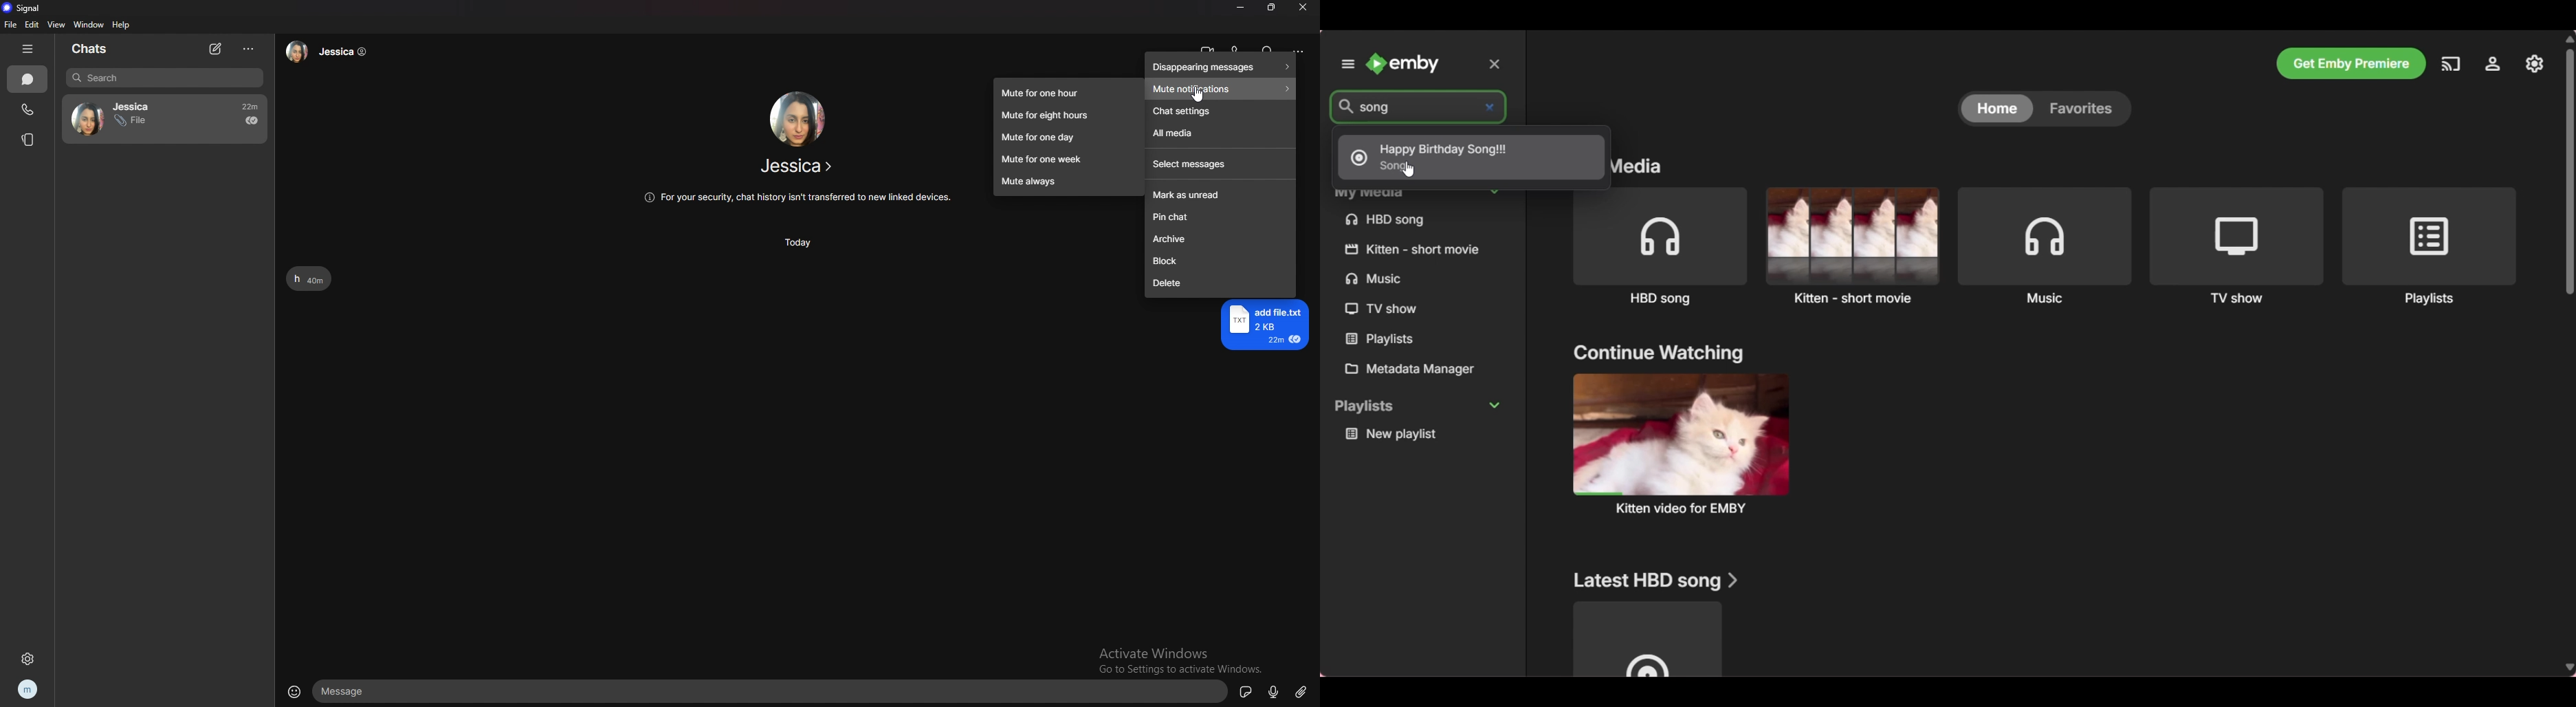  What do you see at coordinates (121, 25) in the screenshot?
I see `help` at bounding box center [121, 25].